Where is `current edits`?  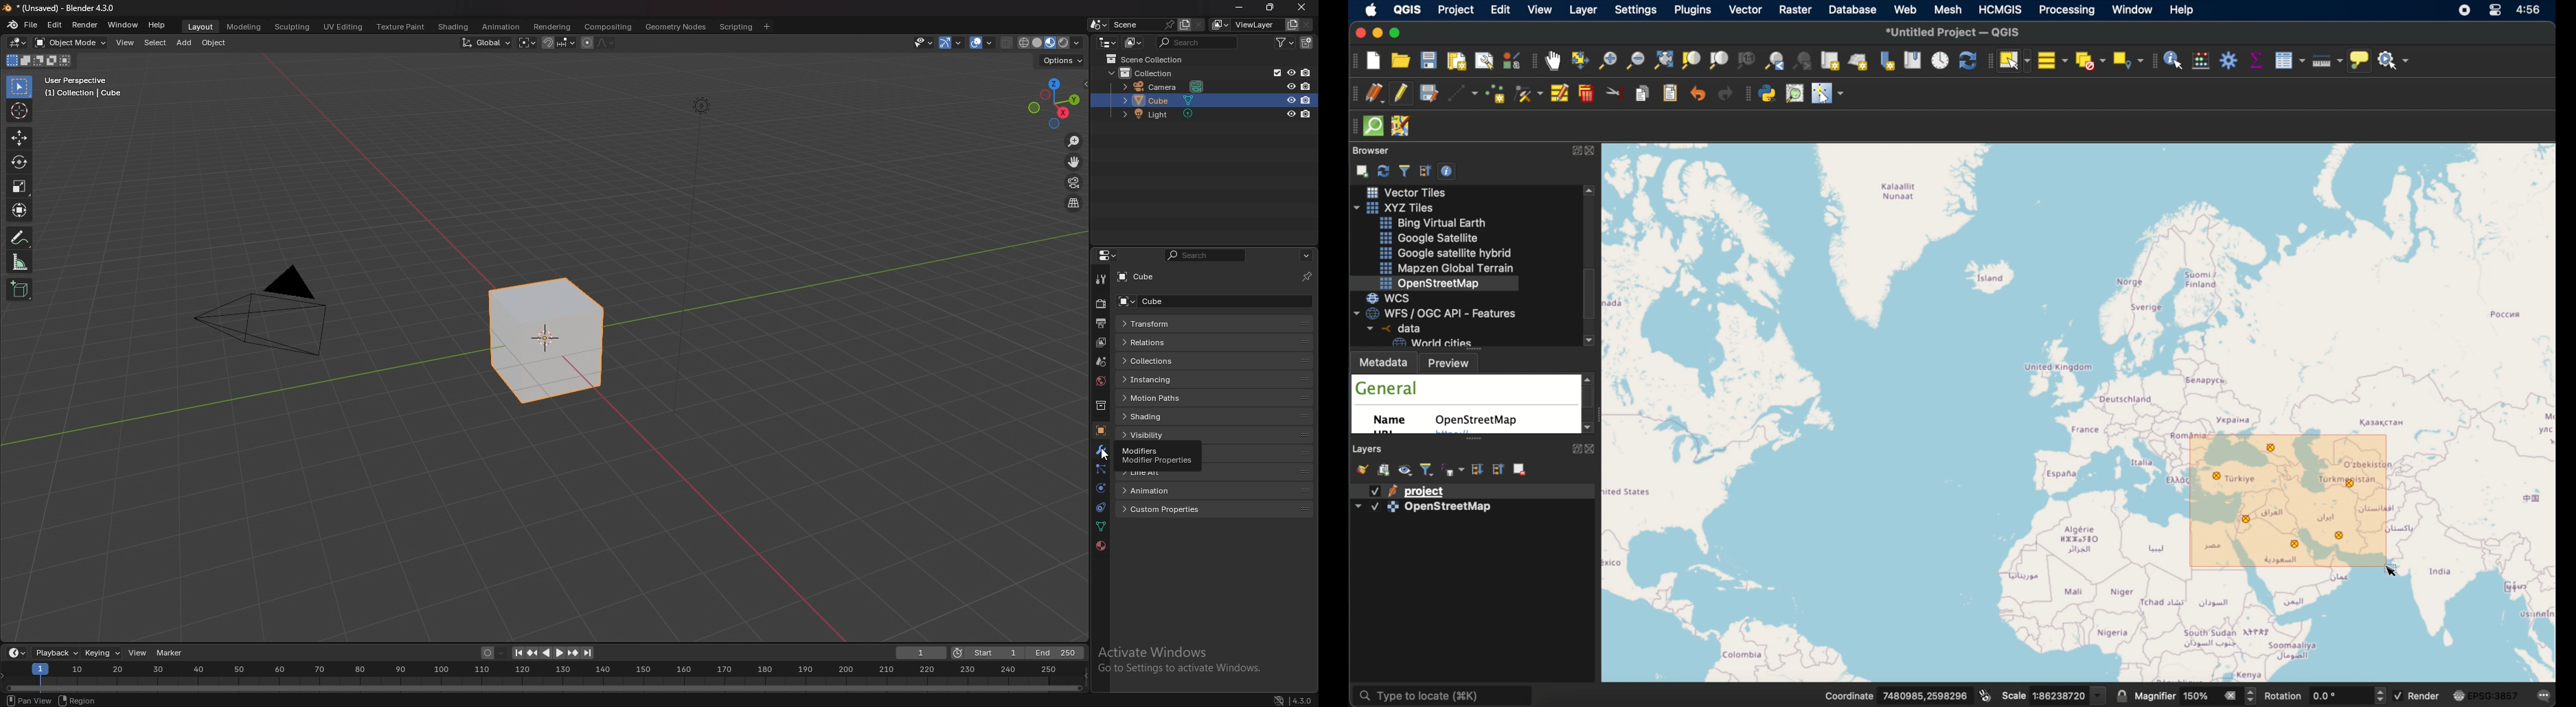 current edits is located at coordinates (1374, 94).